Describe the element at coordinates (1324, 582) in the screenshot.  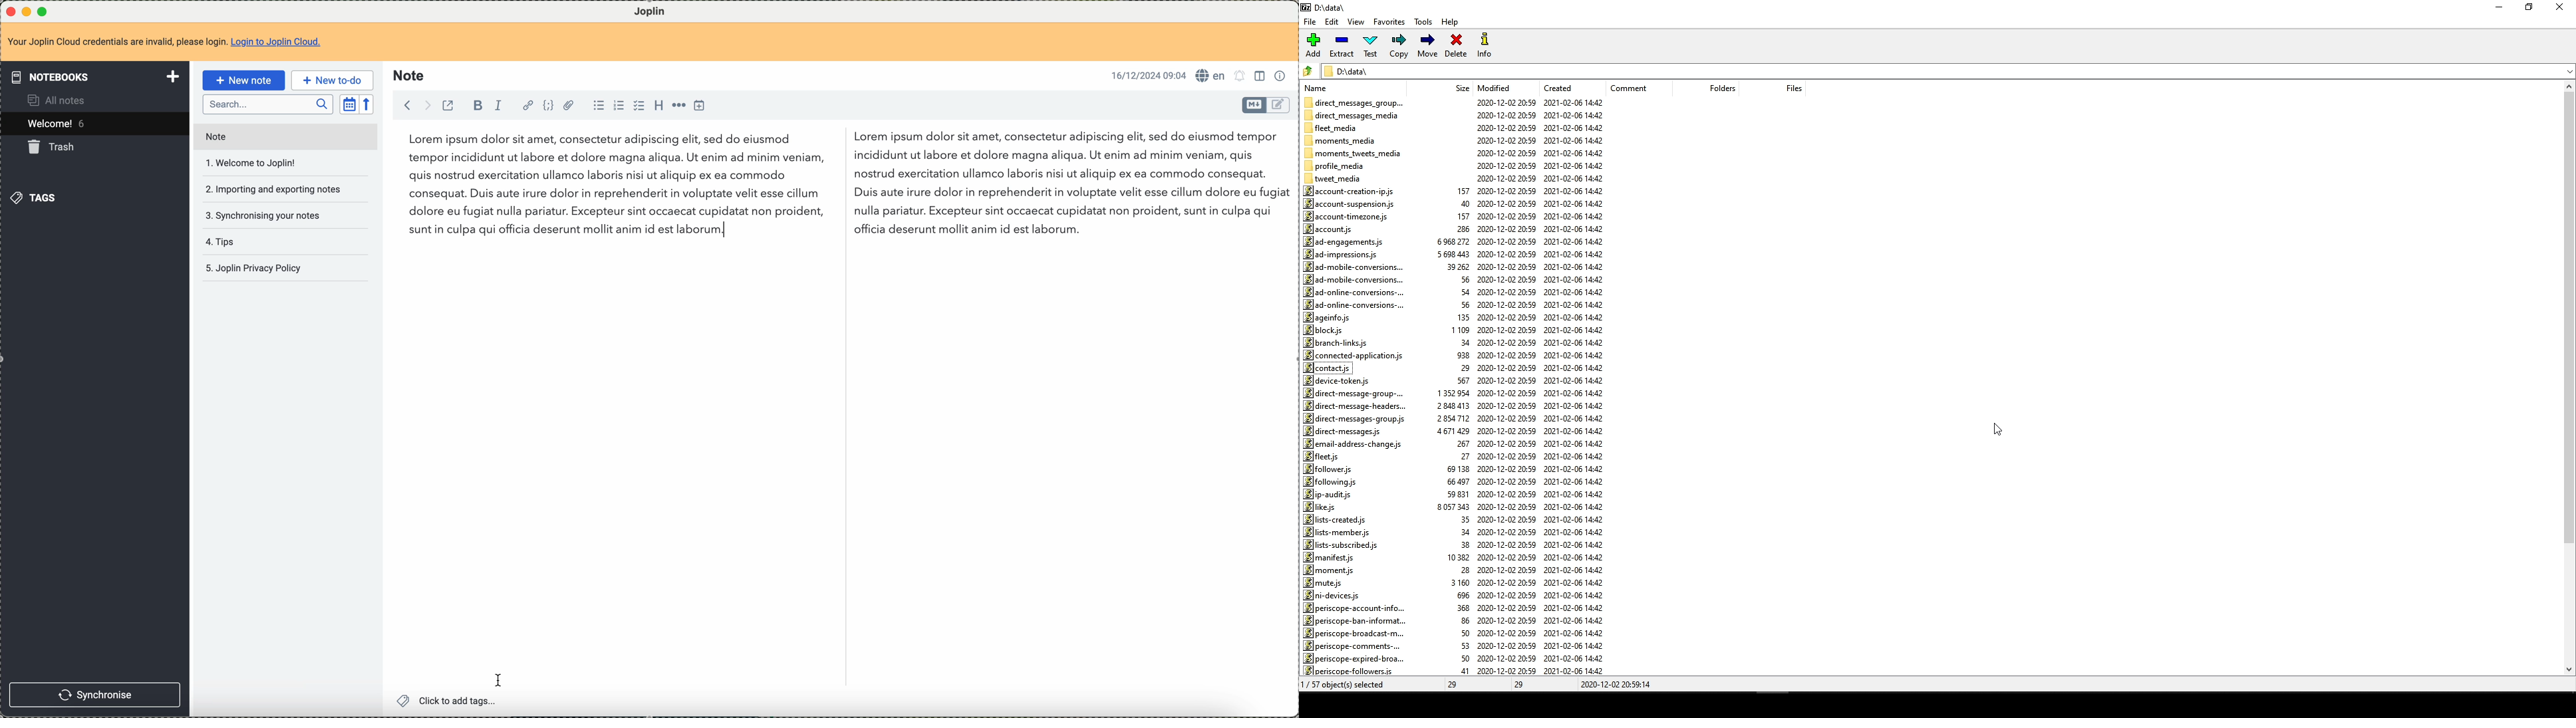
I see `mute.js` at that location.